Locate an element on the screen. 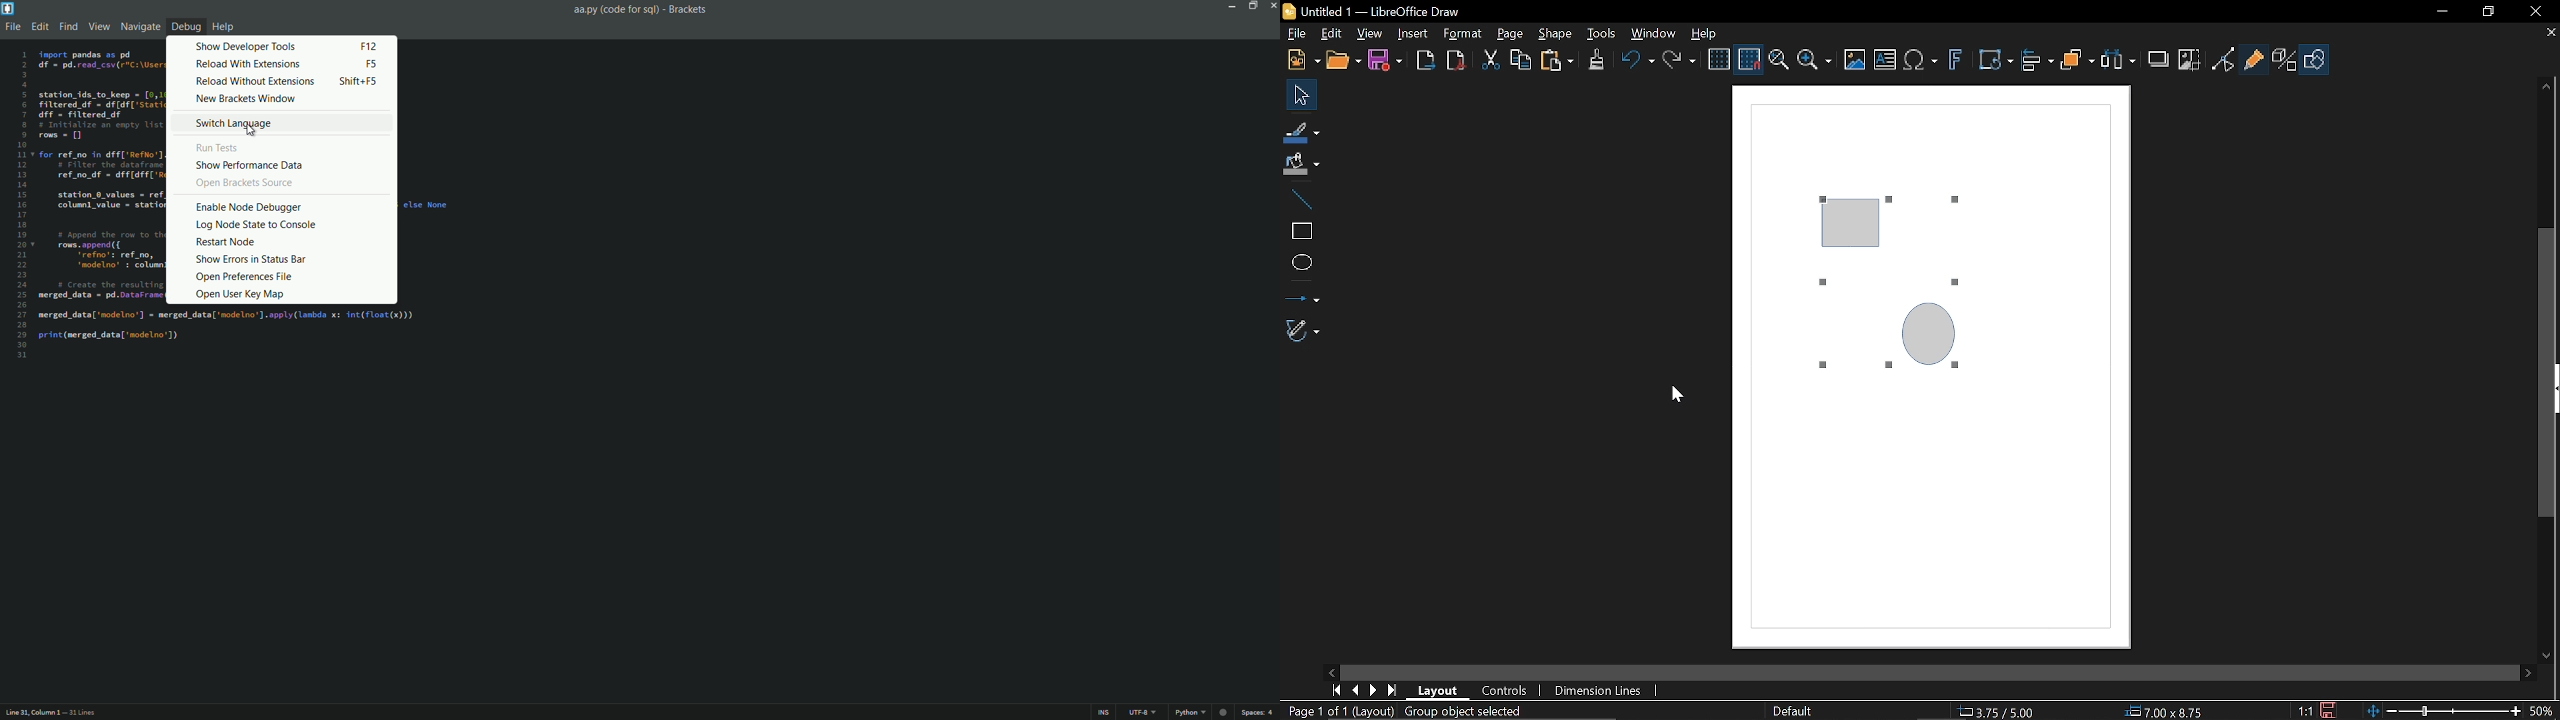  Current window is located at coordinates (1380, 11).